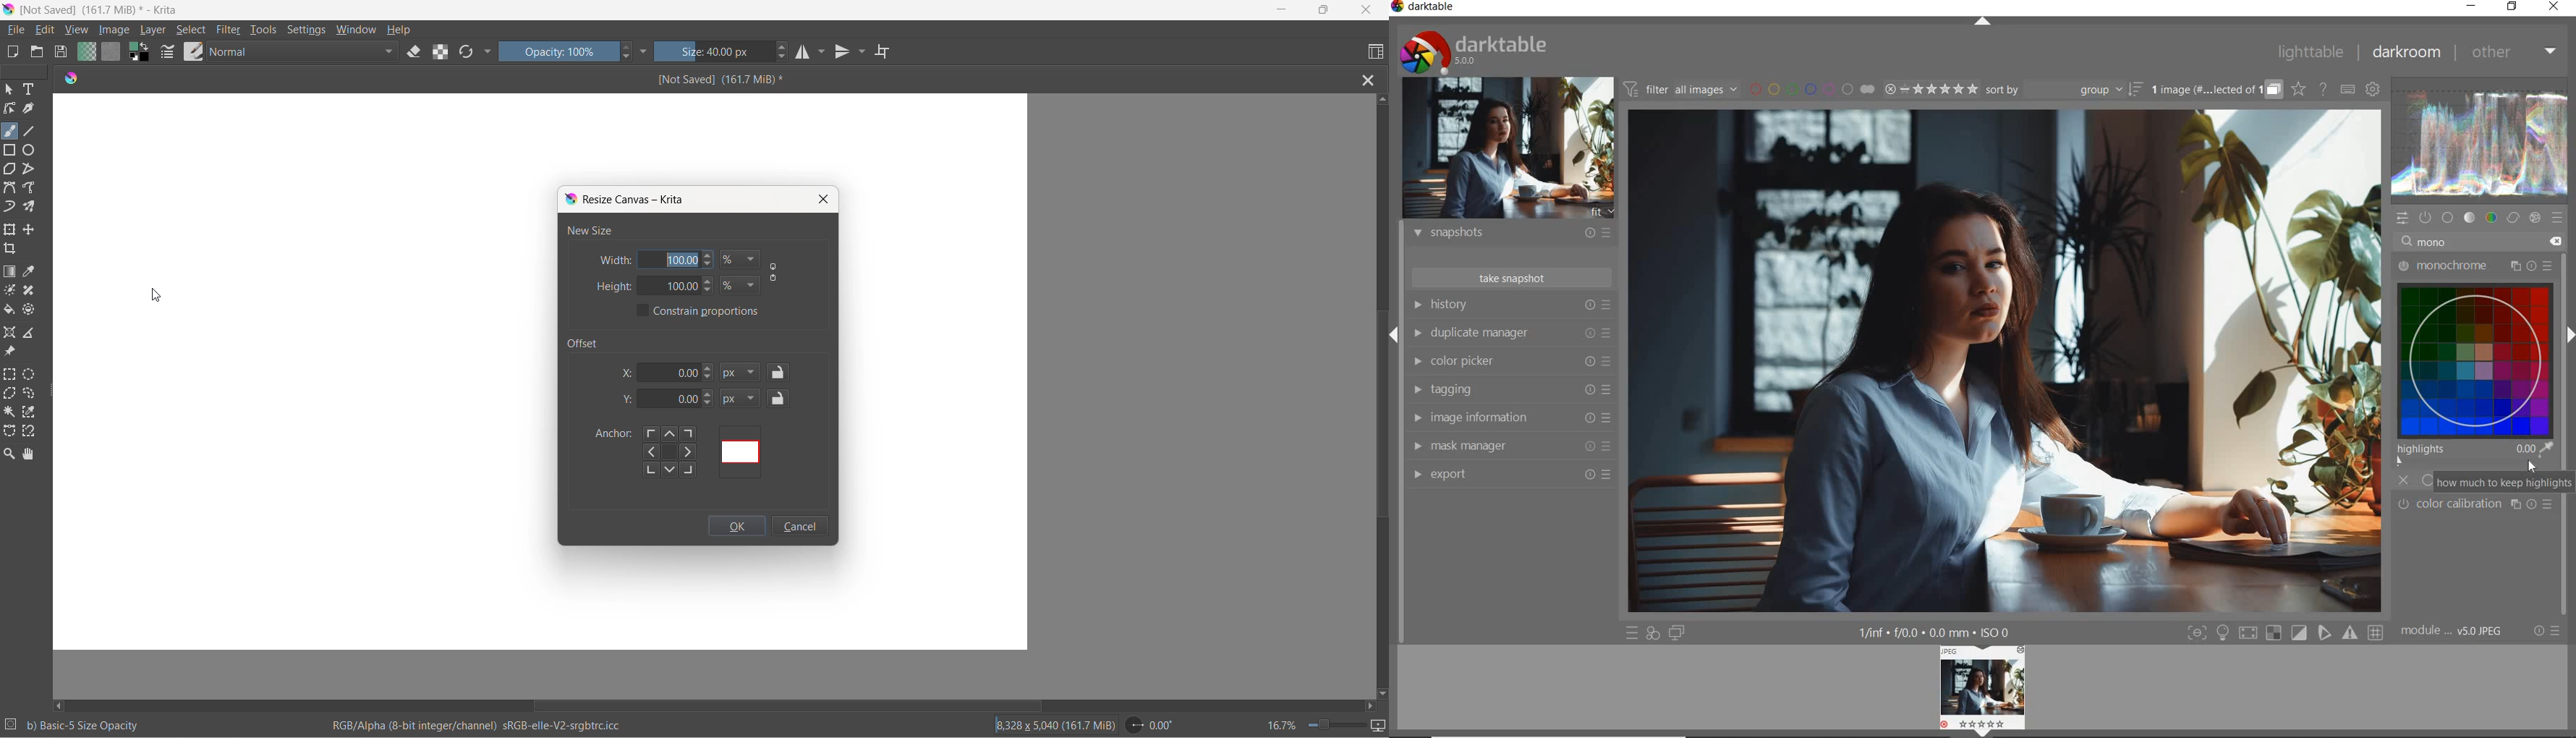 The height and width of the screenshot is (756, 2576). What do you see at coordinates (33, 188) in the screenshot?
I see `freehand path tool` at bounding box center [33, 188].